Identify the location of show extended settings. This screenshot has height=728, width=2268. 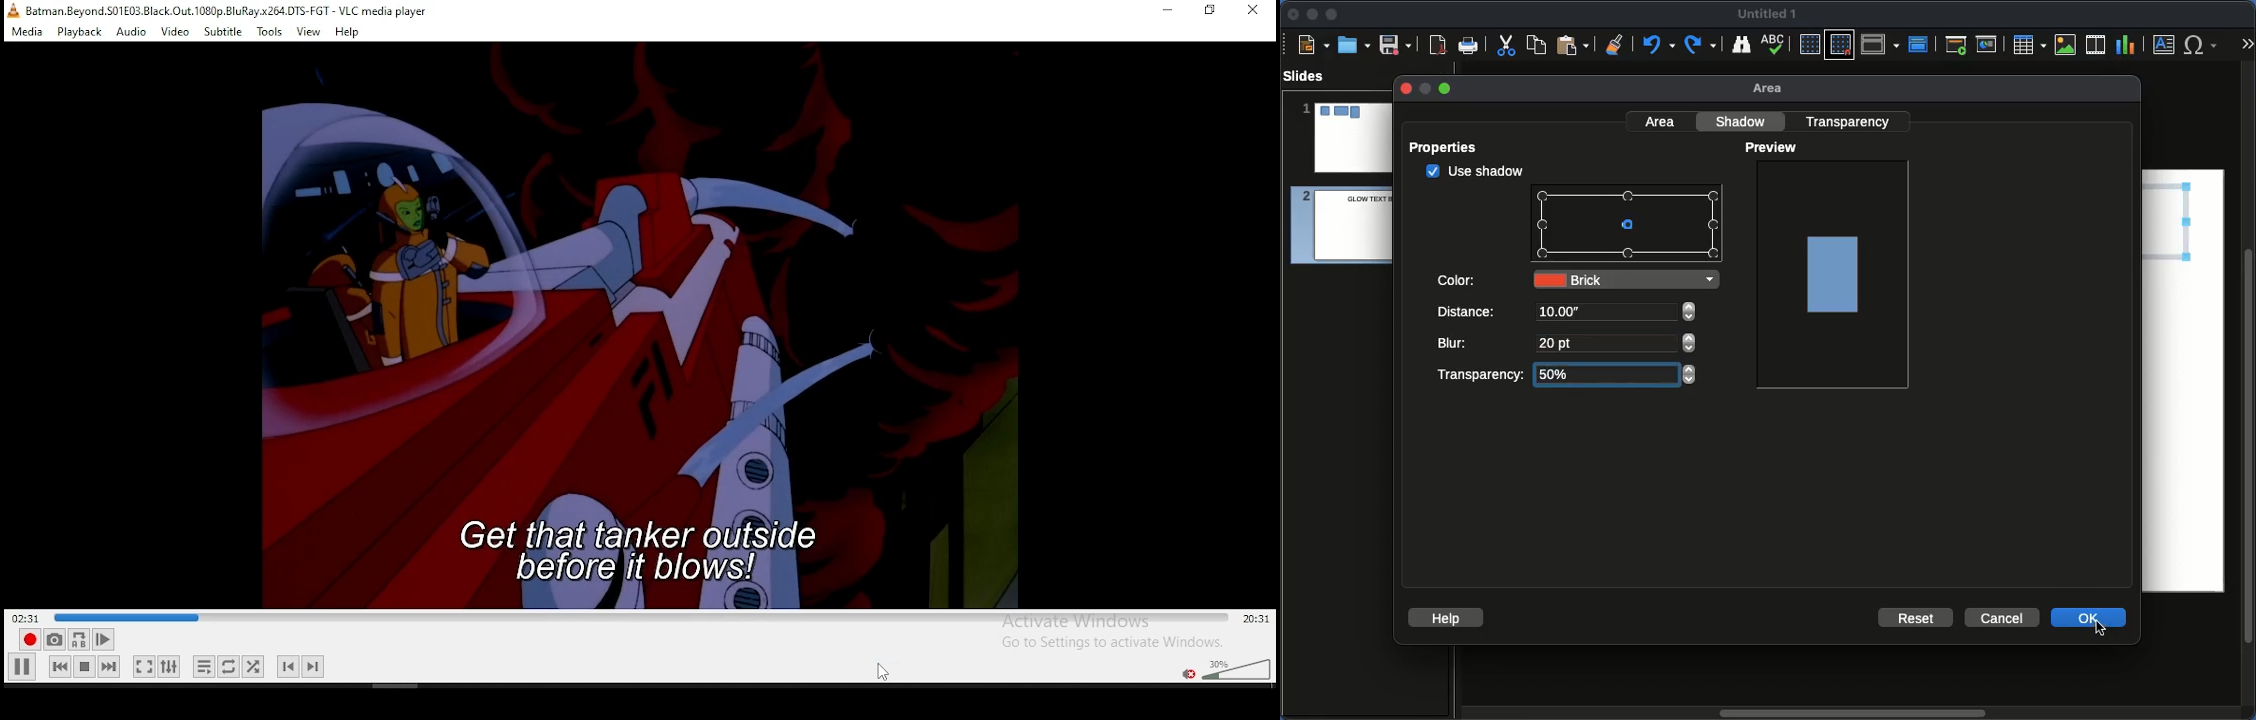
(171, 666).